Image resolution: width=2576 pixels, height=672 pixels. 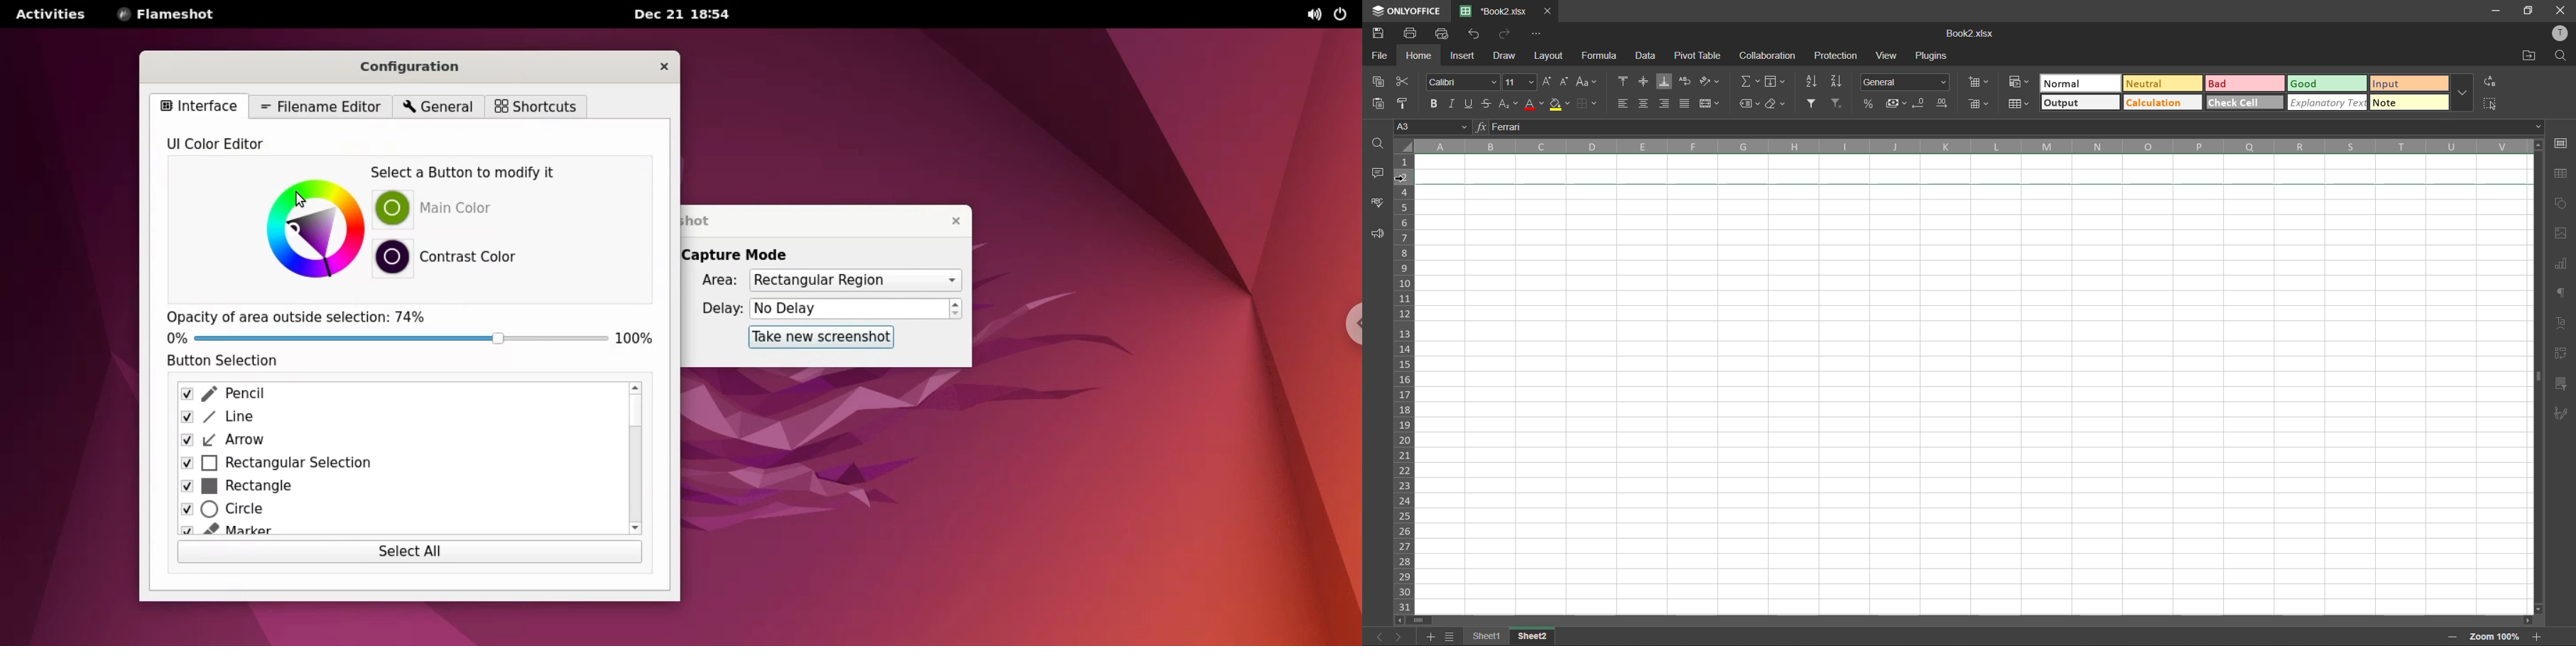 I want to click on fill color, so click(x=1559, y=106).